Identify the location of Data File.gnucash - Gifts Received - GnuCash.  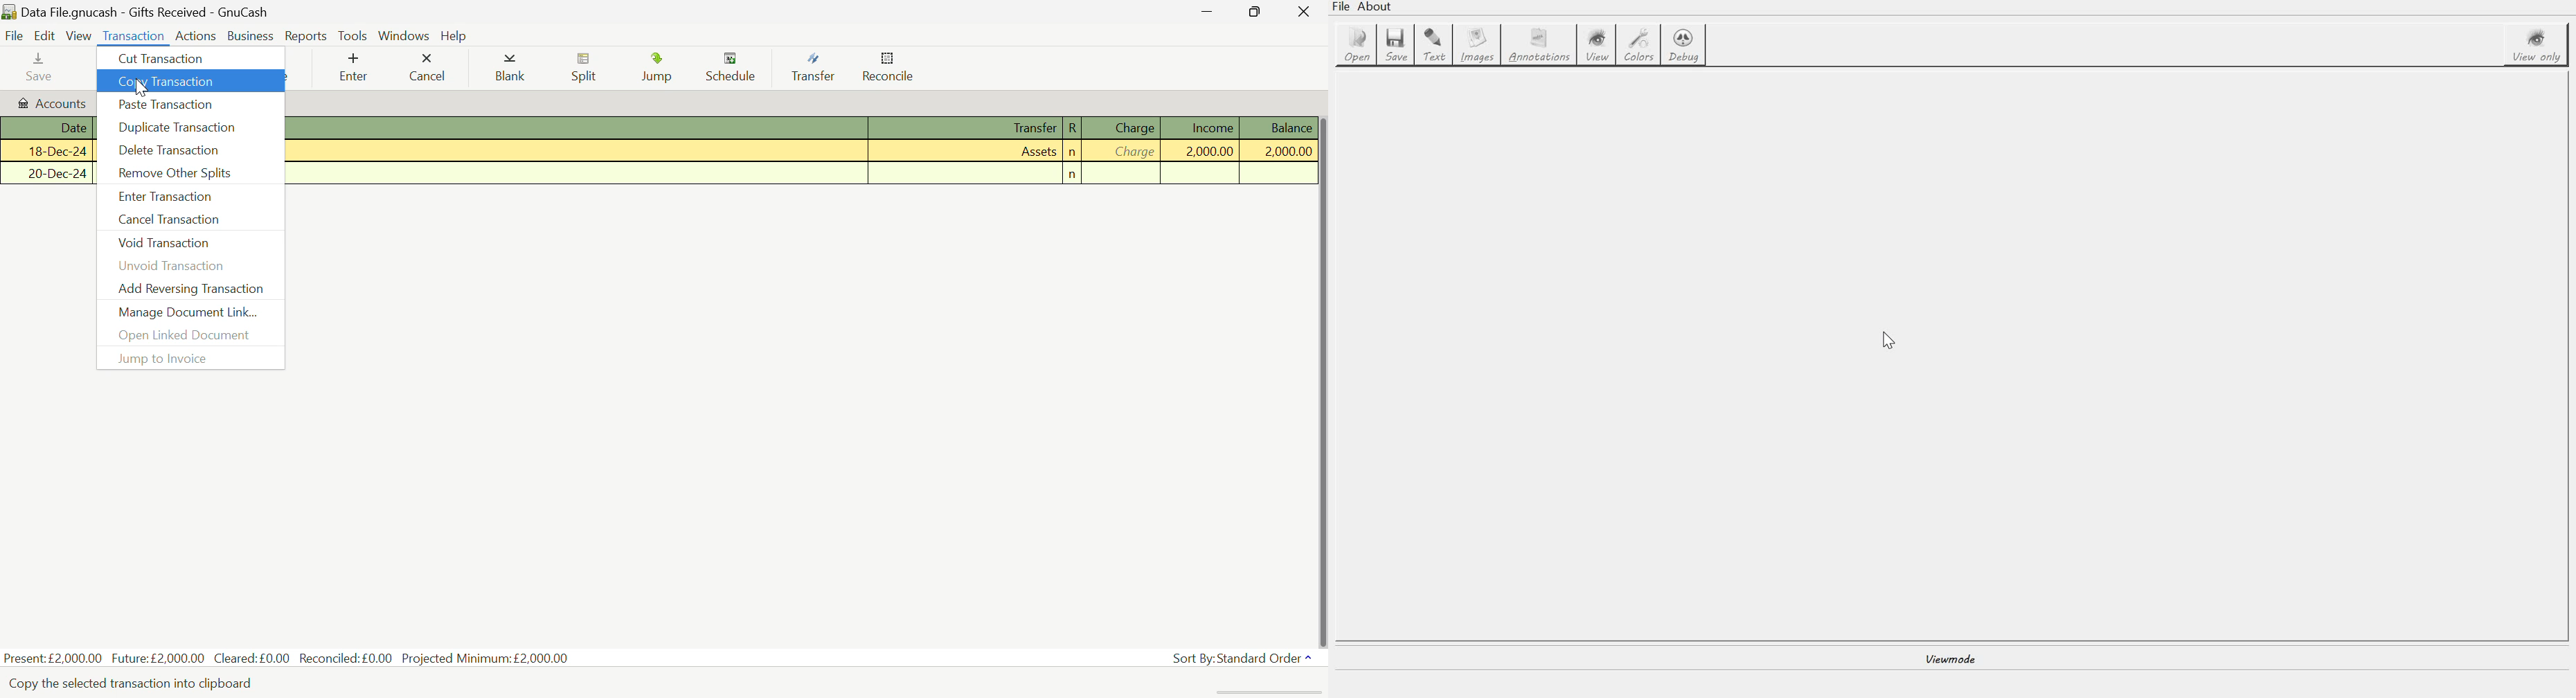
(168, 12).